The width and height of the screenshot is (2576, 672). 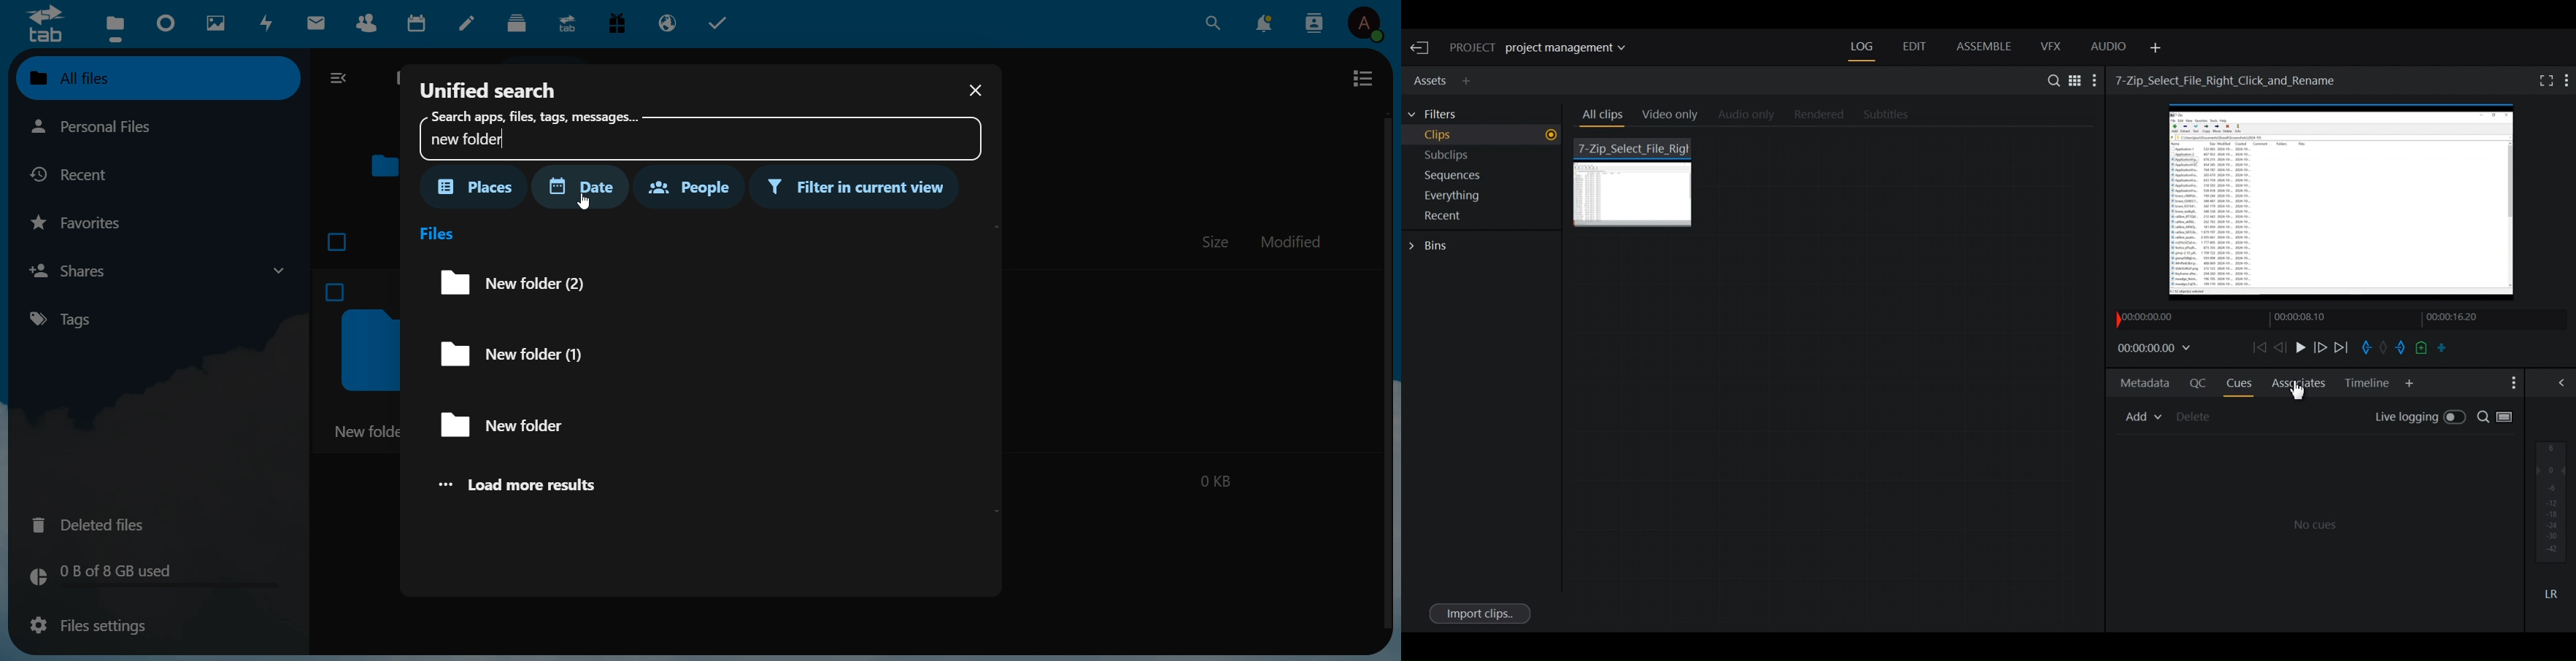 I want to click on Delete, so click(x=2196, y=417).